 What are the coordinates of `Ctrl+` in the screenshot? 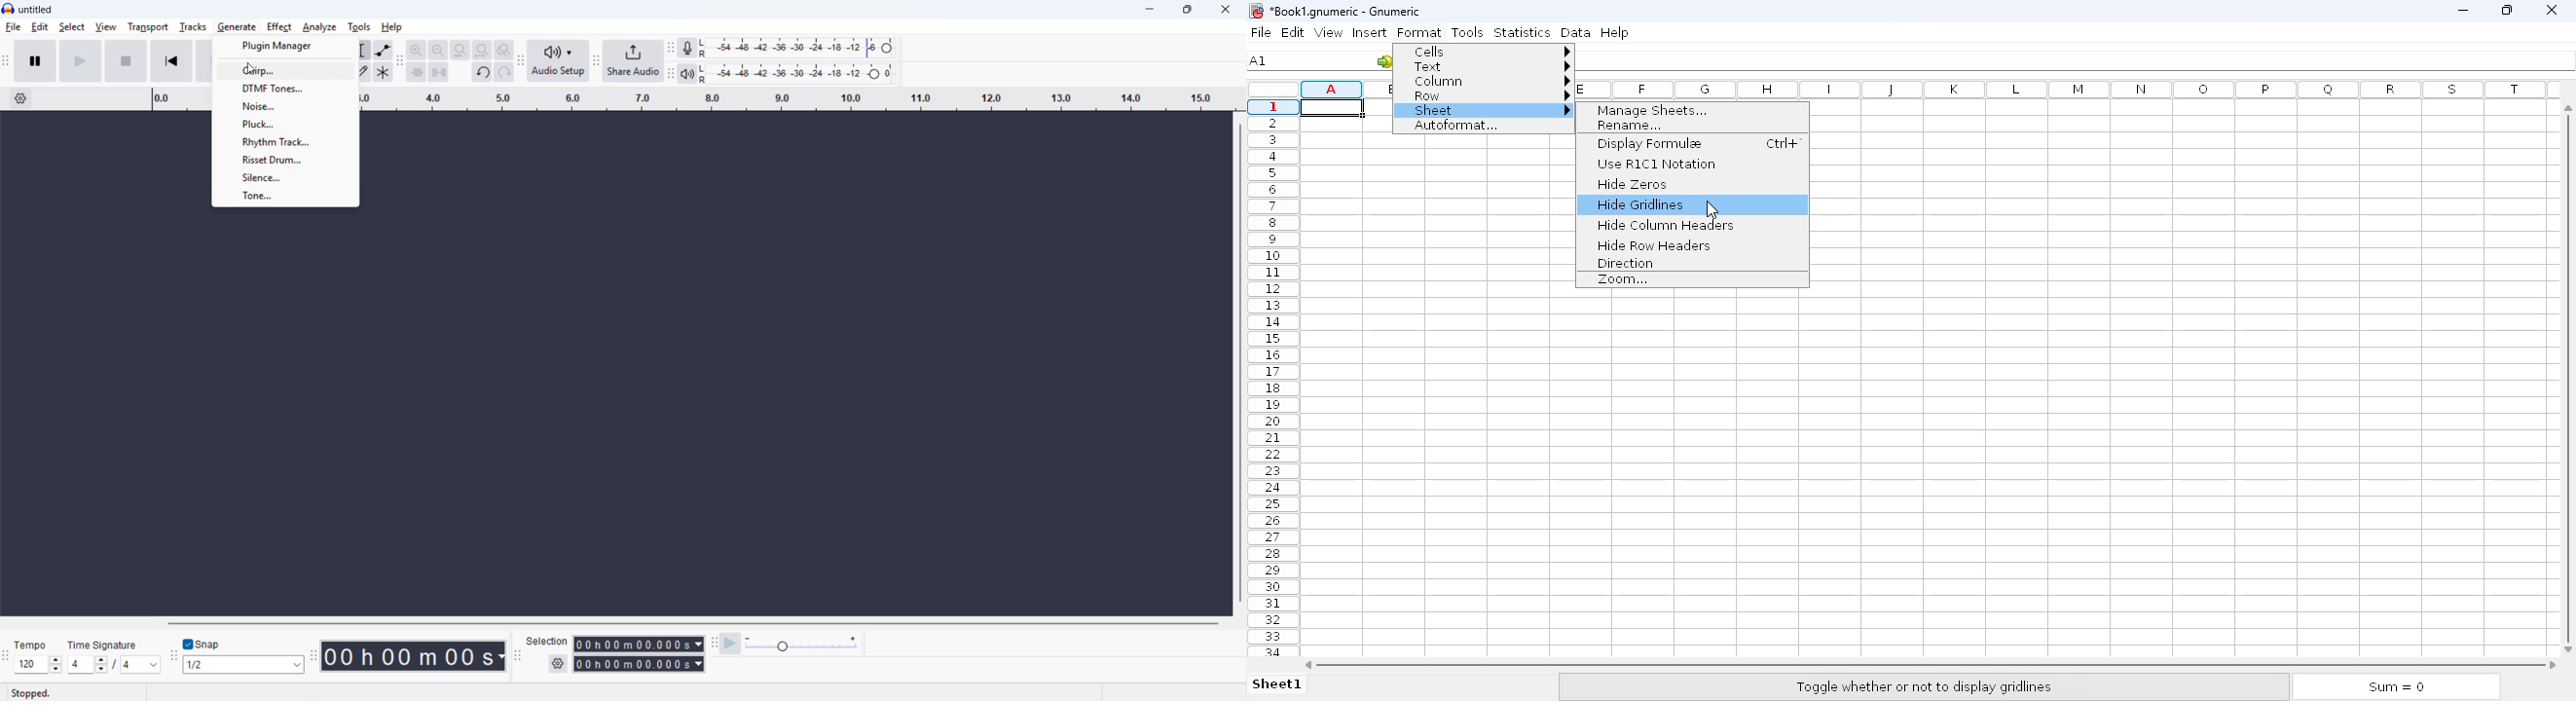 It's located at (1782, 143).